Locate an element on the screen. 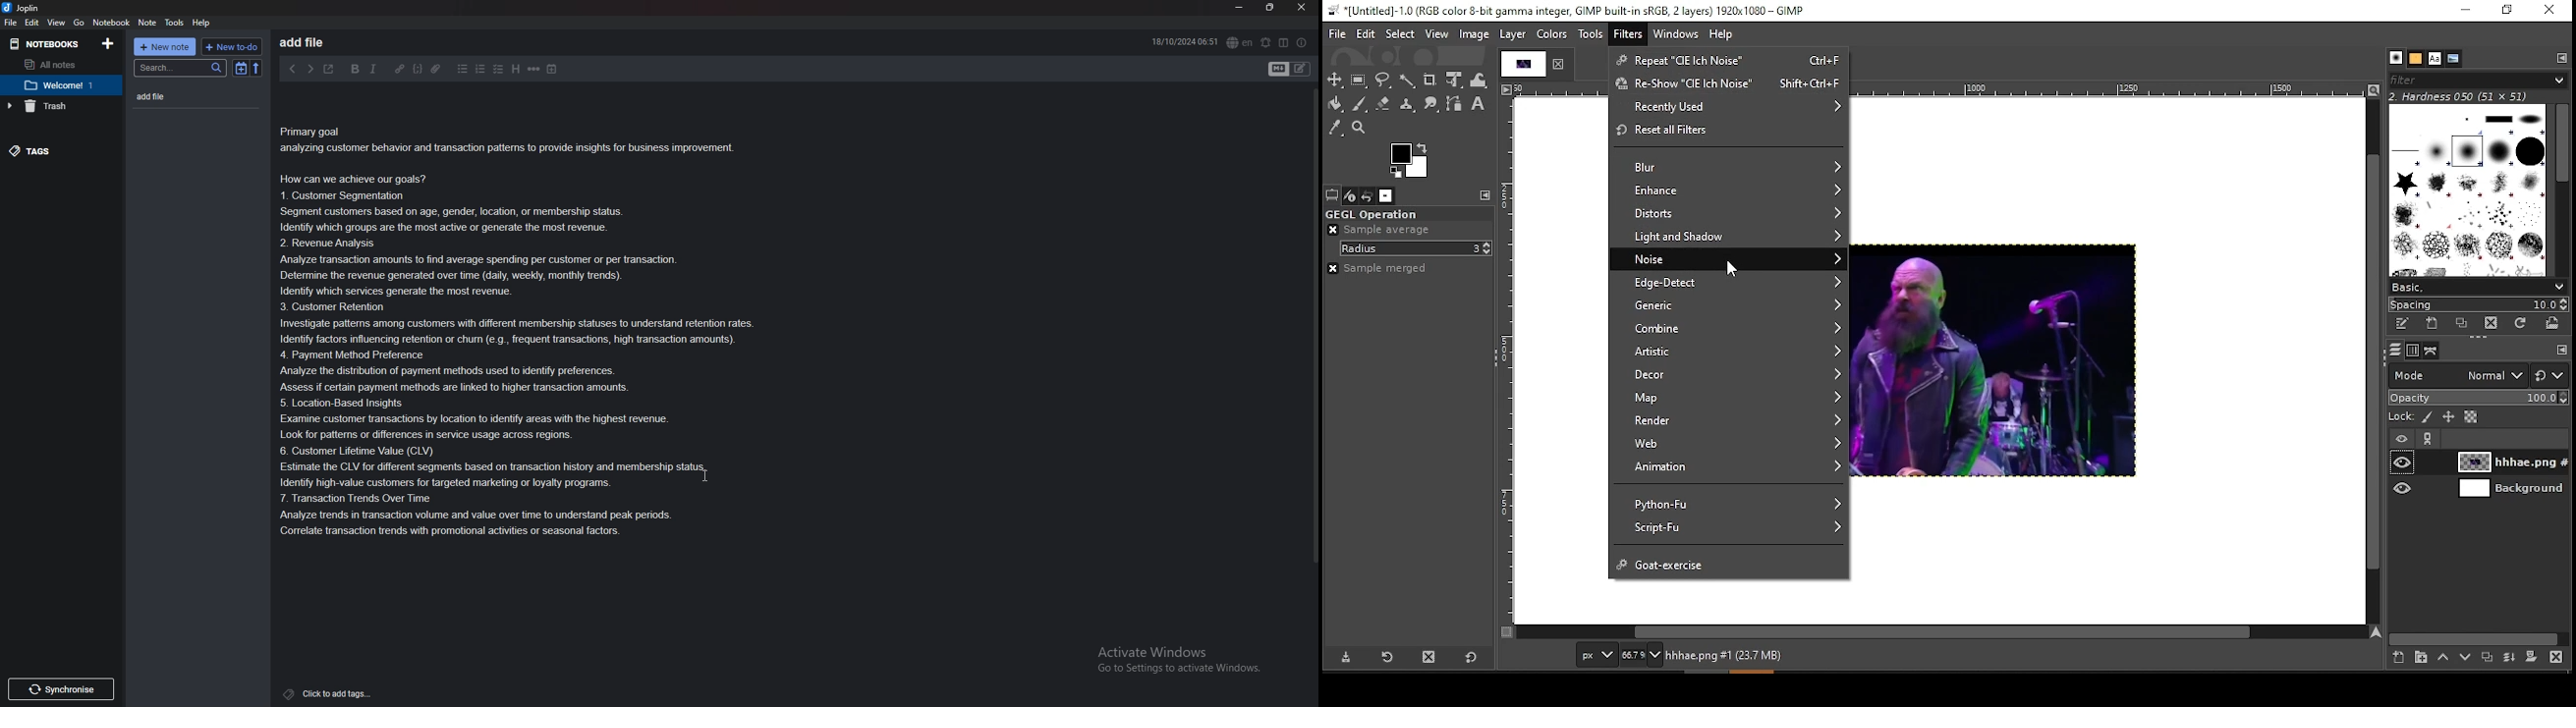 The width and height of the screenshot is (2576, 728). layer  is located at coordinates (2509, 488).